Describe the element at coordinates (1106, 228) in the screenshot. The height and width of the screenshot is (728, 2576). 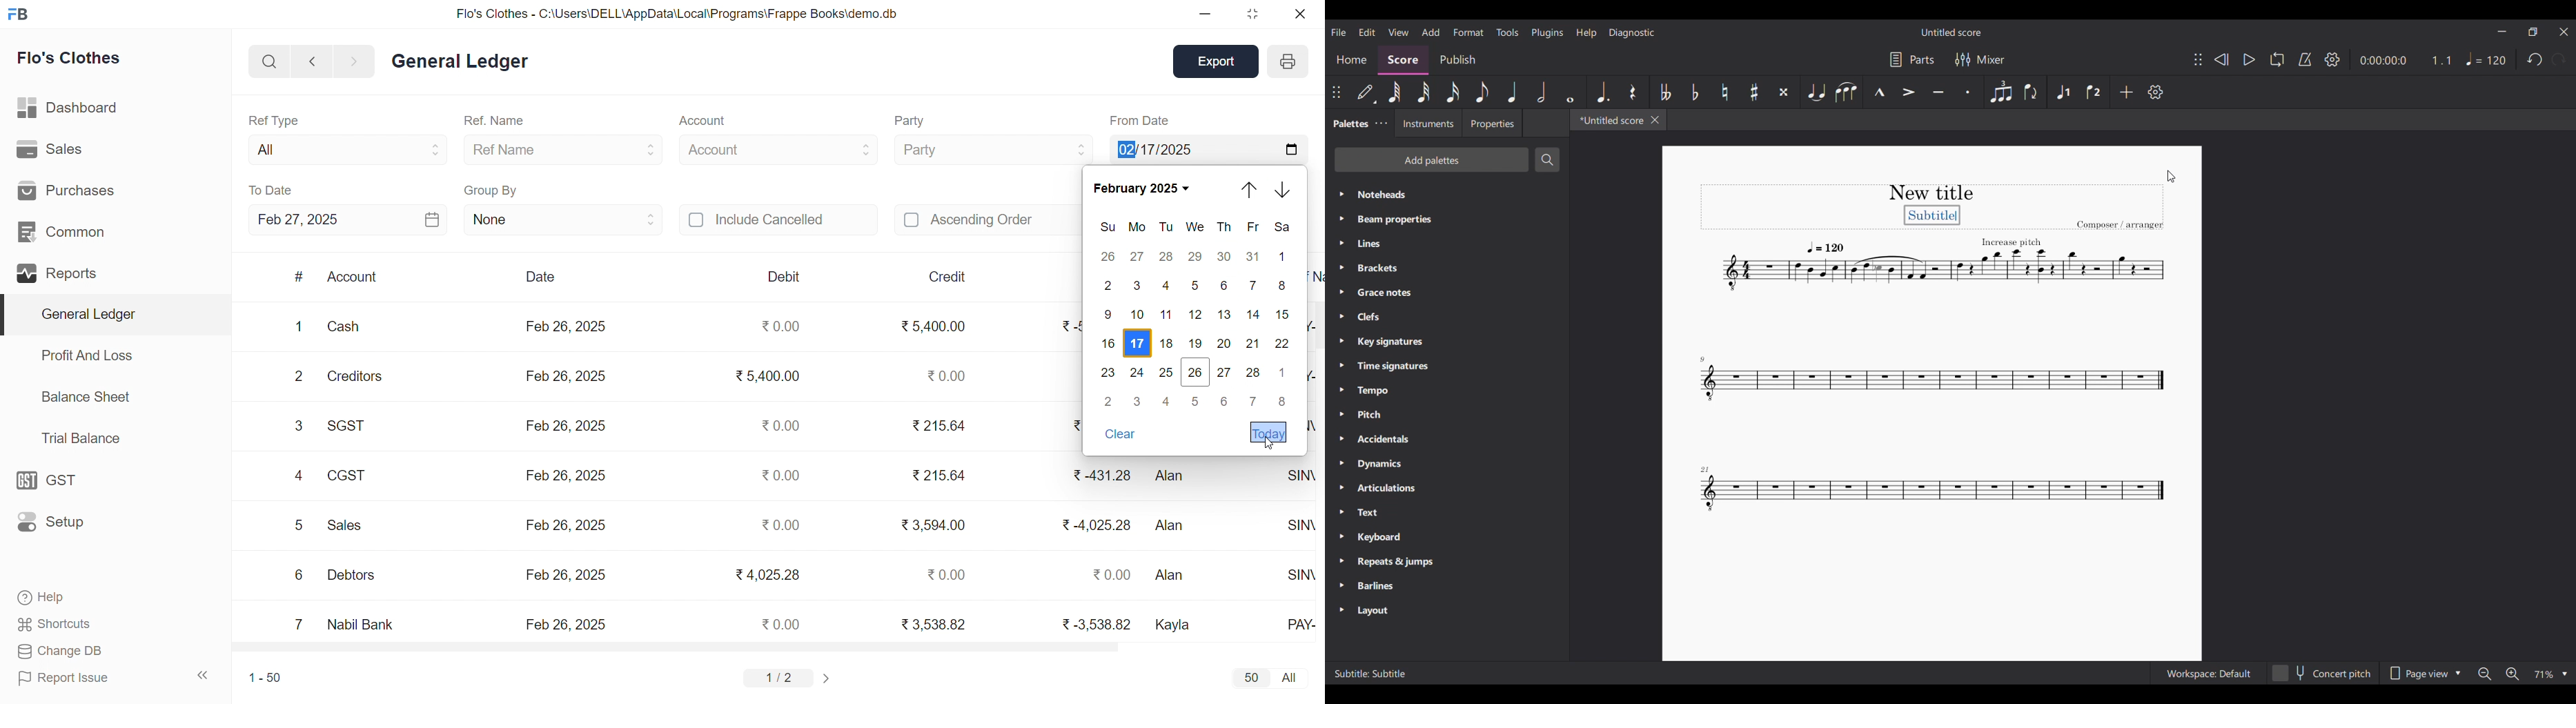
I see `Su` at that location.